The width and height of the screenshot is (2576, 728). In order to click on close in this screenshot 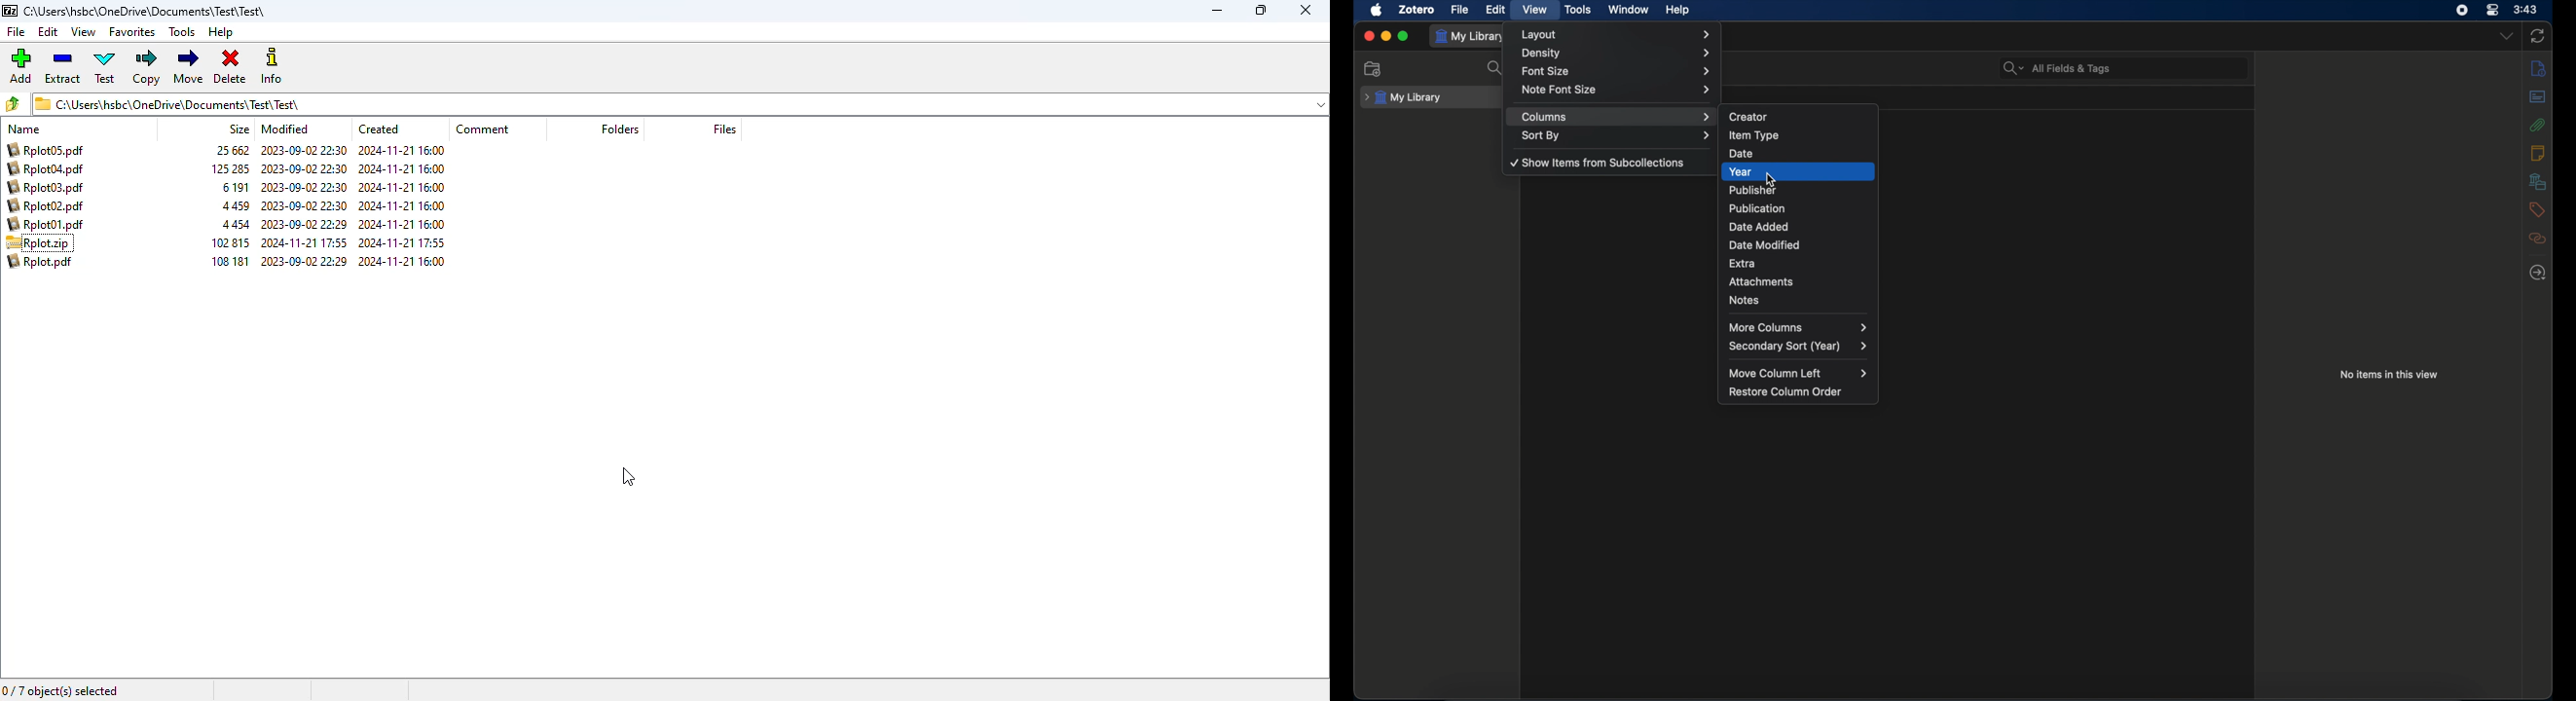, I will do `click(1369, 37)`.